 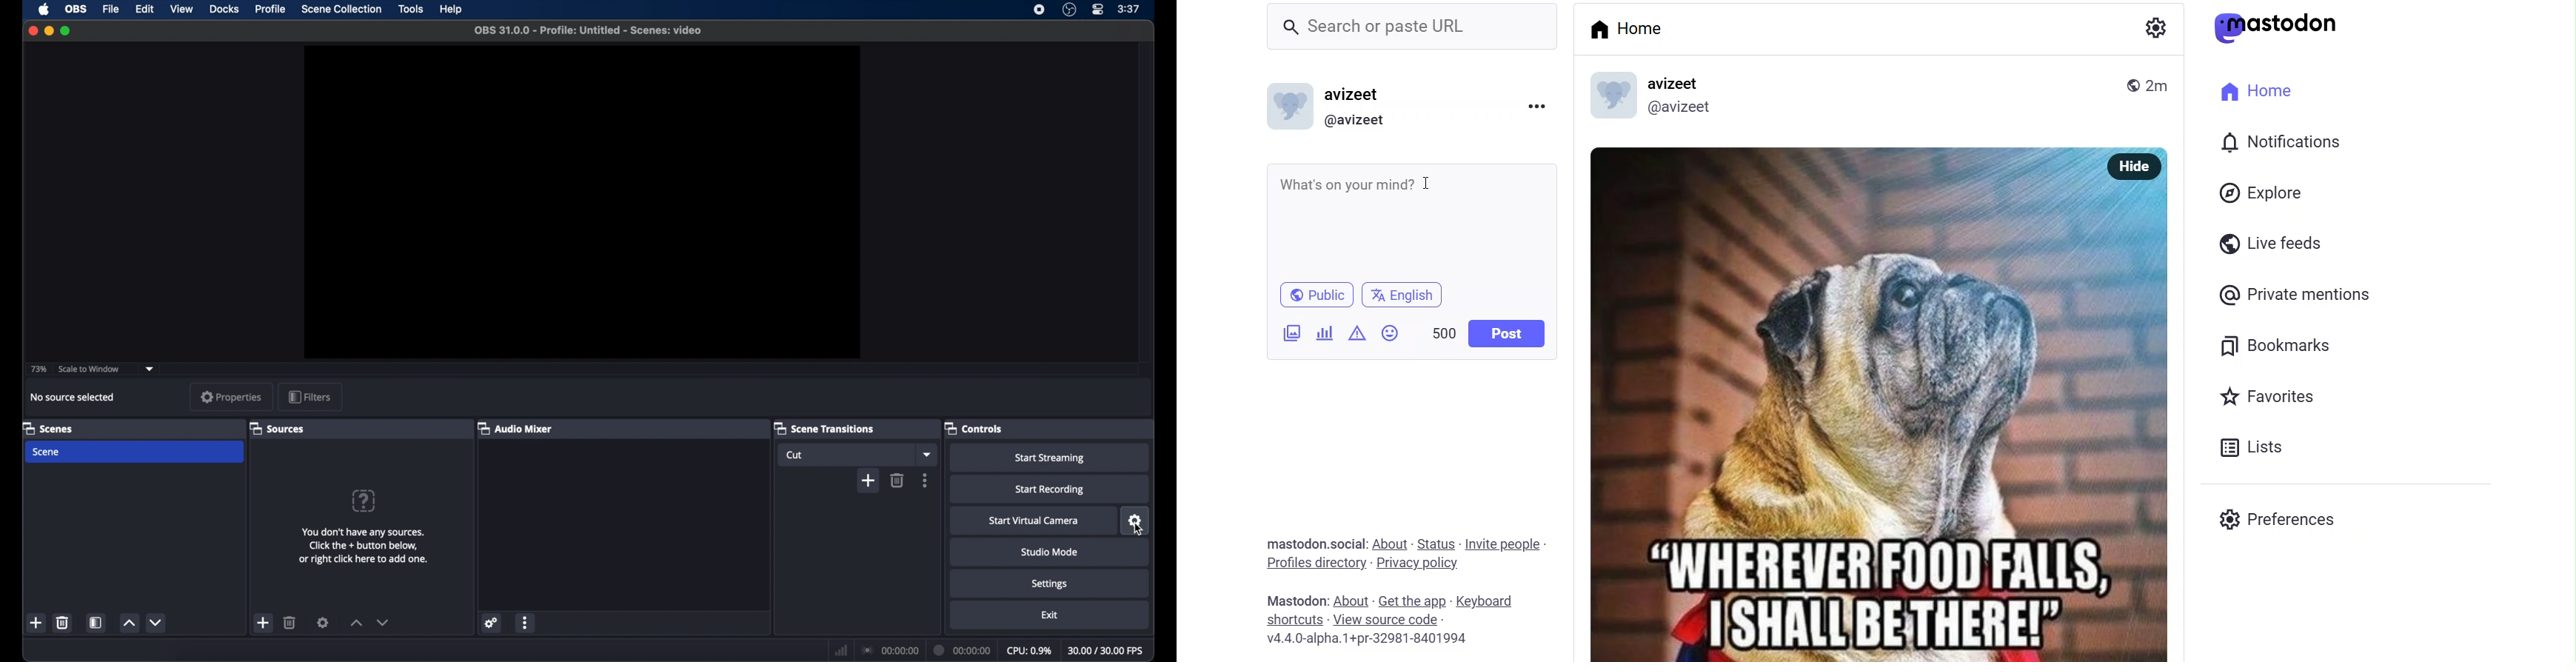 What do you see at coordinates (1688, 83) in the screenshot?
I see `avizeet` at bounding box center [1688, 83].